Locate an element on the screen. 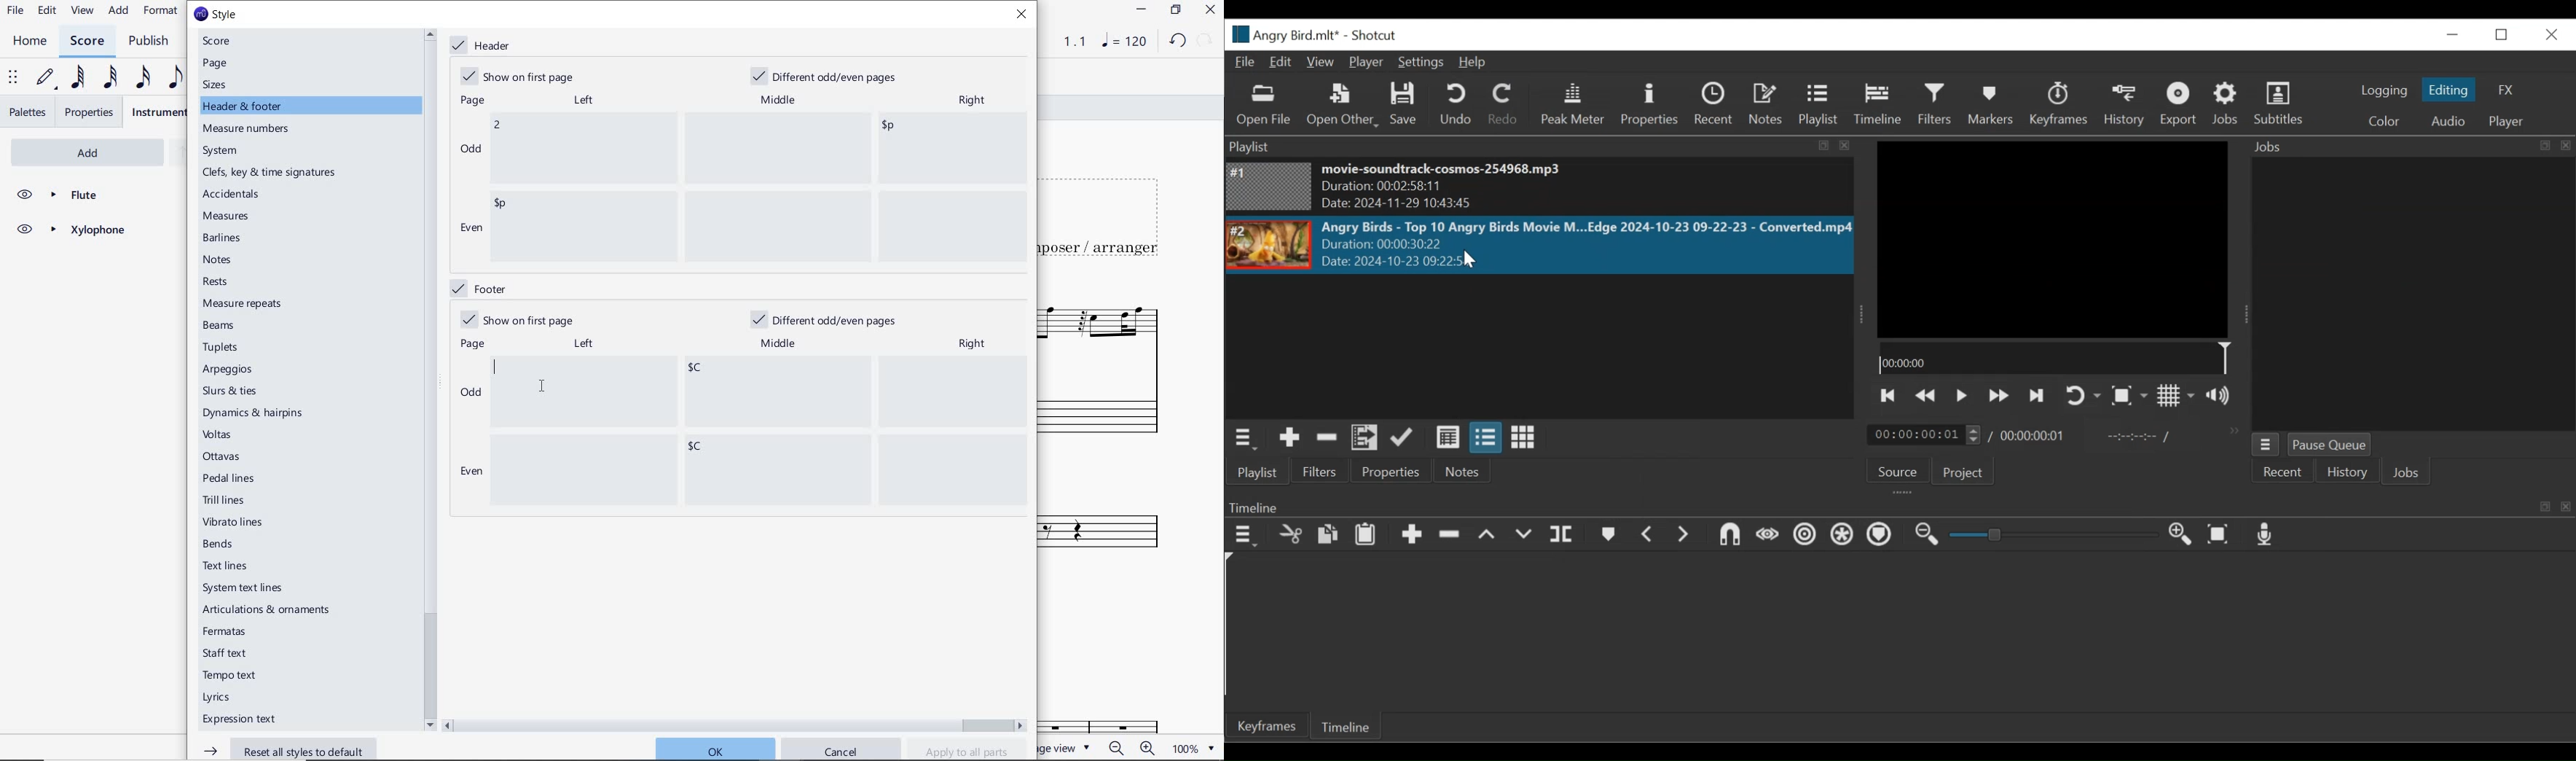  Lyrics is located at coordinates (220, 698).